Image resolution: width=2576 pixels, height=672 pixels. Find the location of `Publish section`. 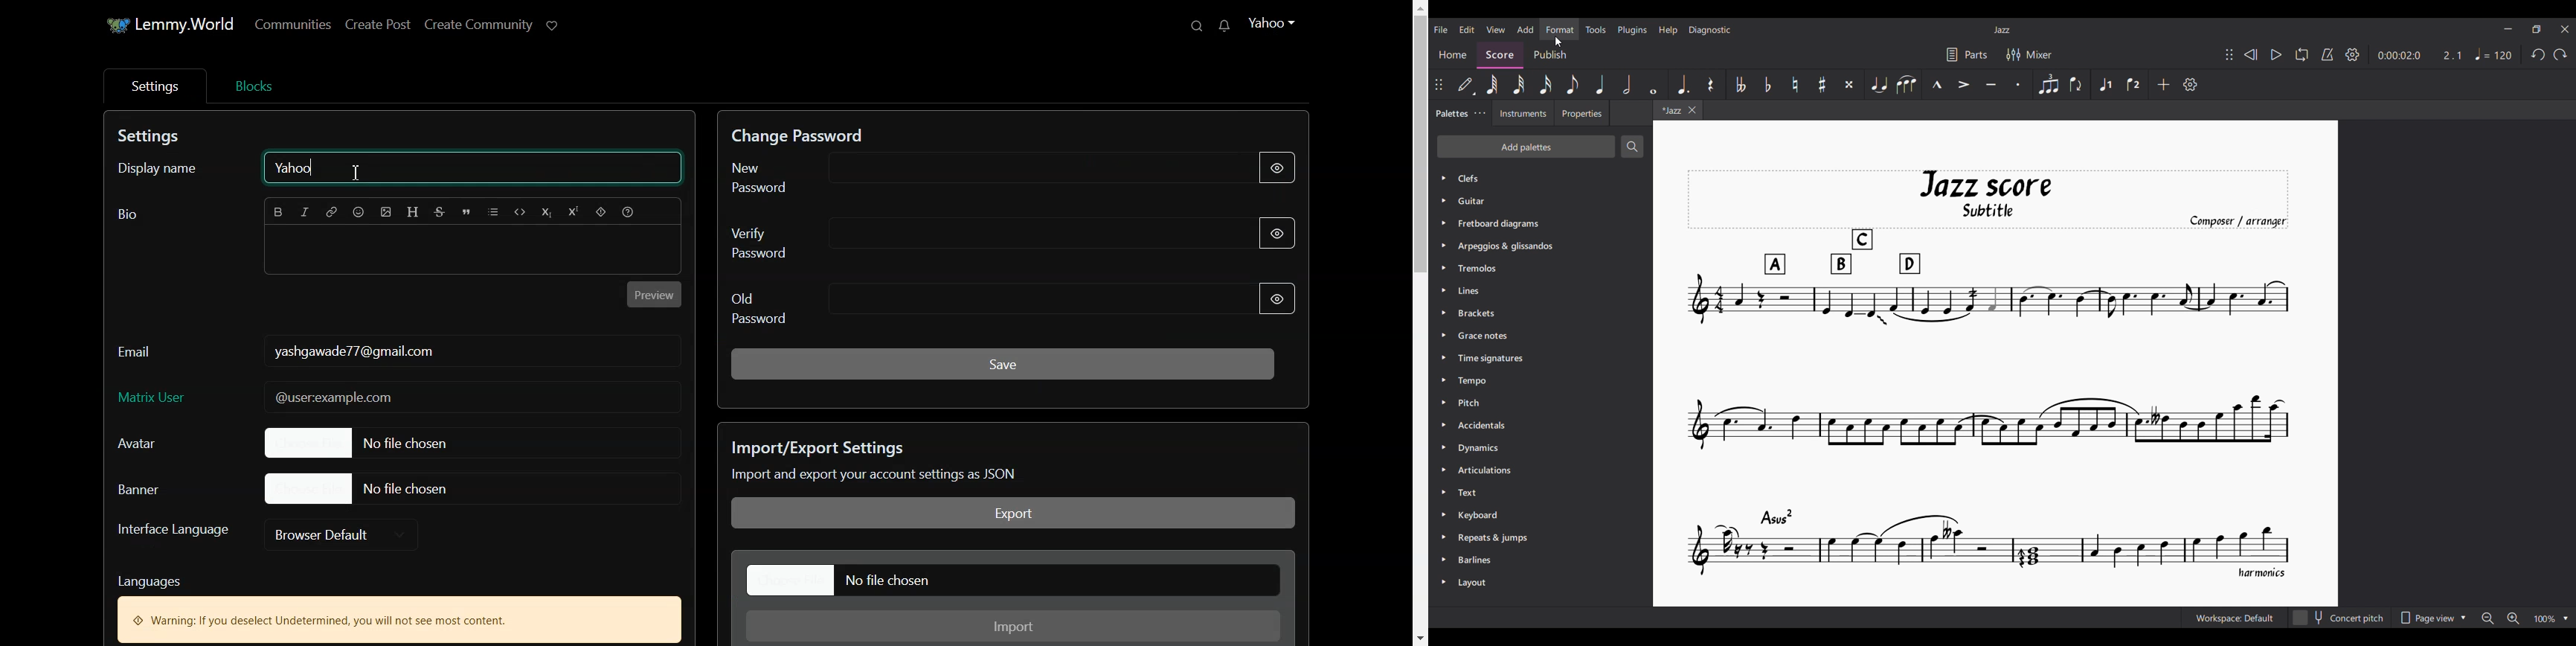

Publish section is located at coordinates (1551, 58).